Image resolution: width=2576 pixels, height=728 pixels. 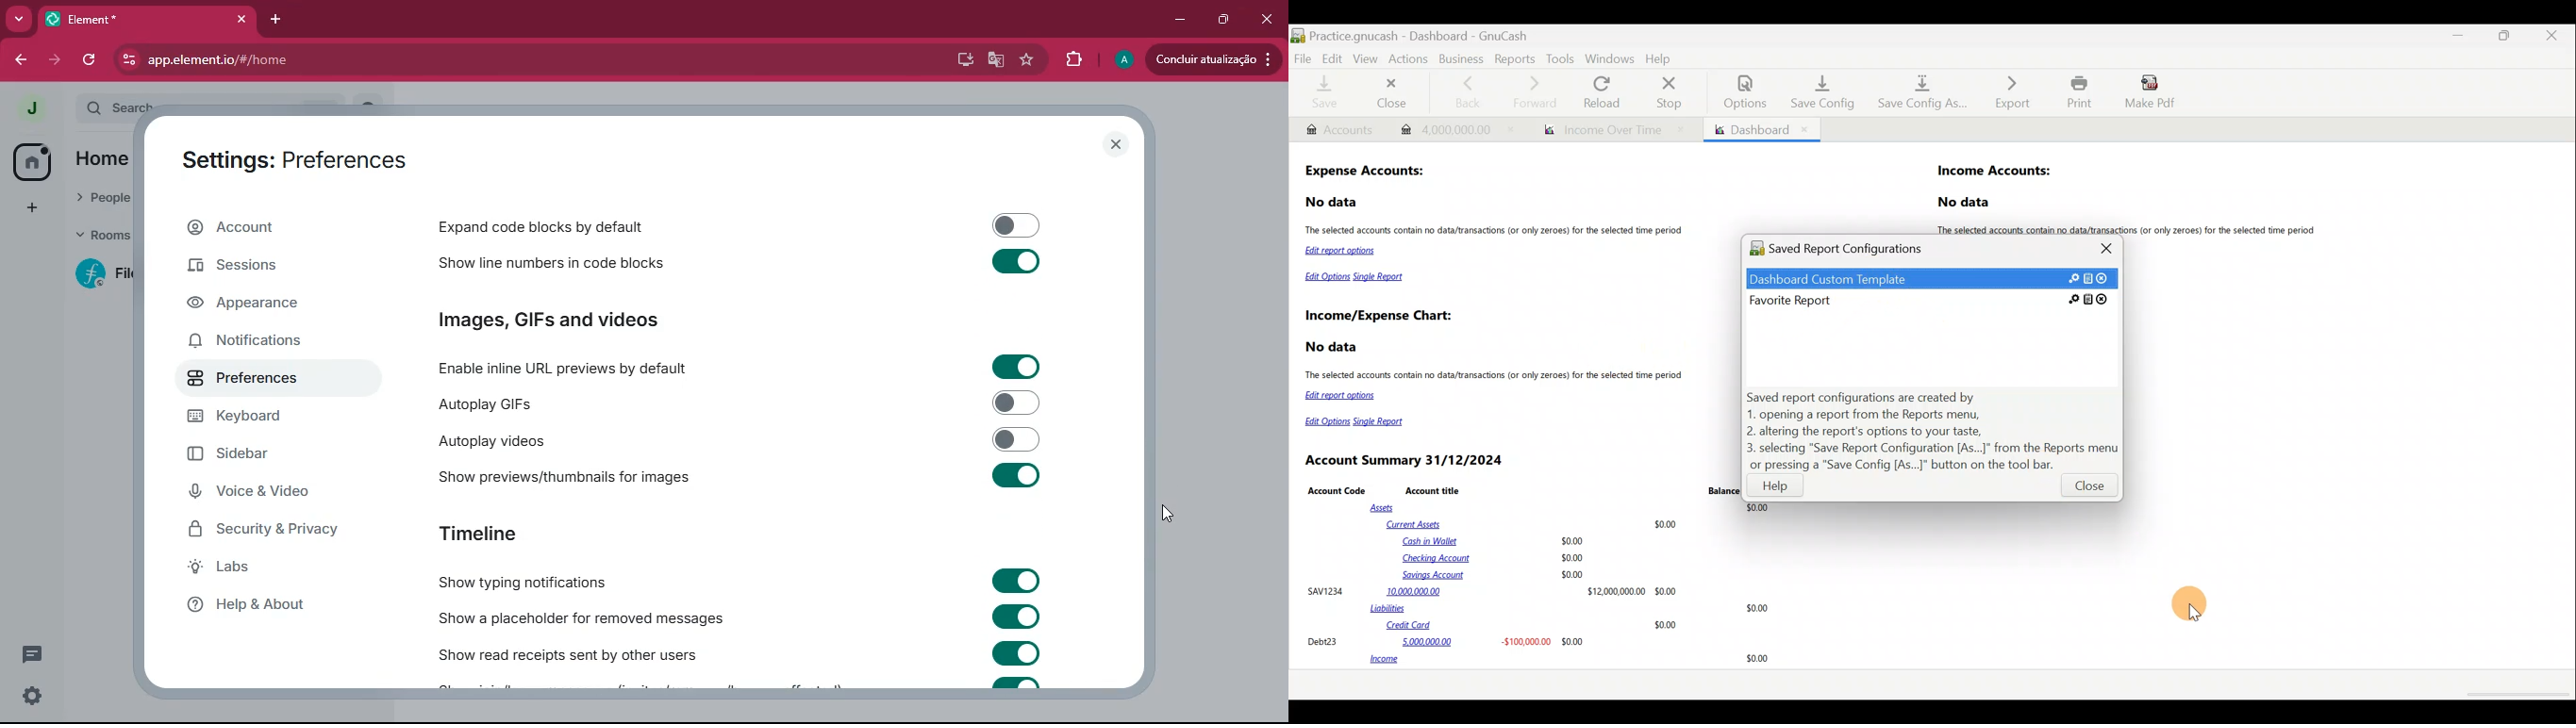 What do you see at coordinates (1324, 94) in the screenshot?
I see `Save` at bounding box center [1324, 94].